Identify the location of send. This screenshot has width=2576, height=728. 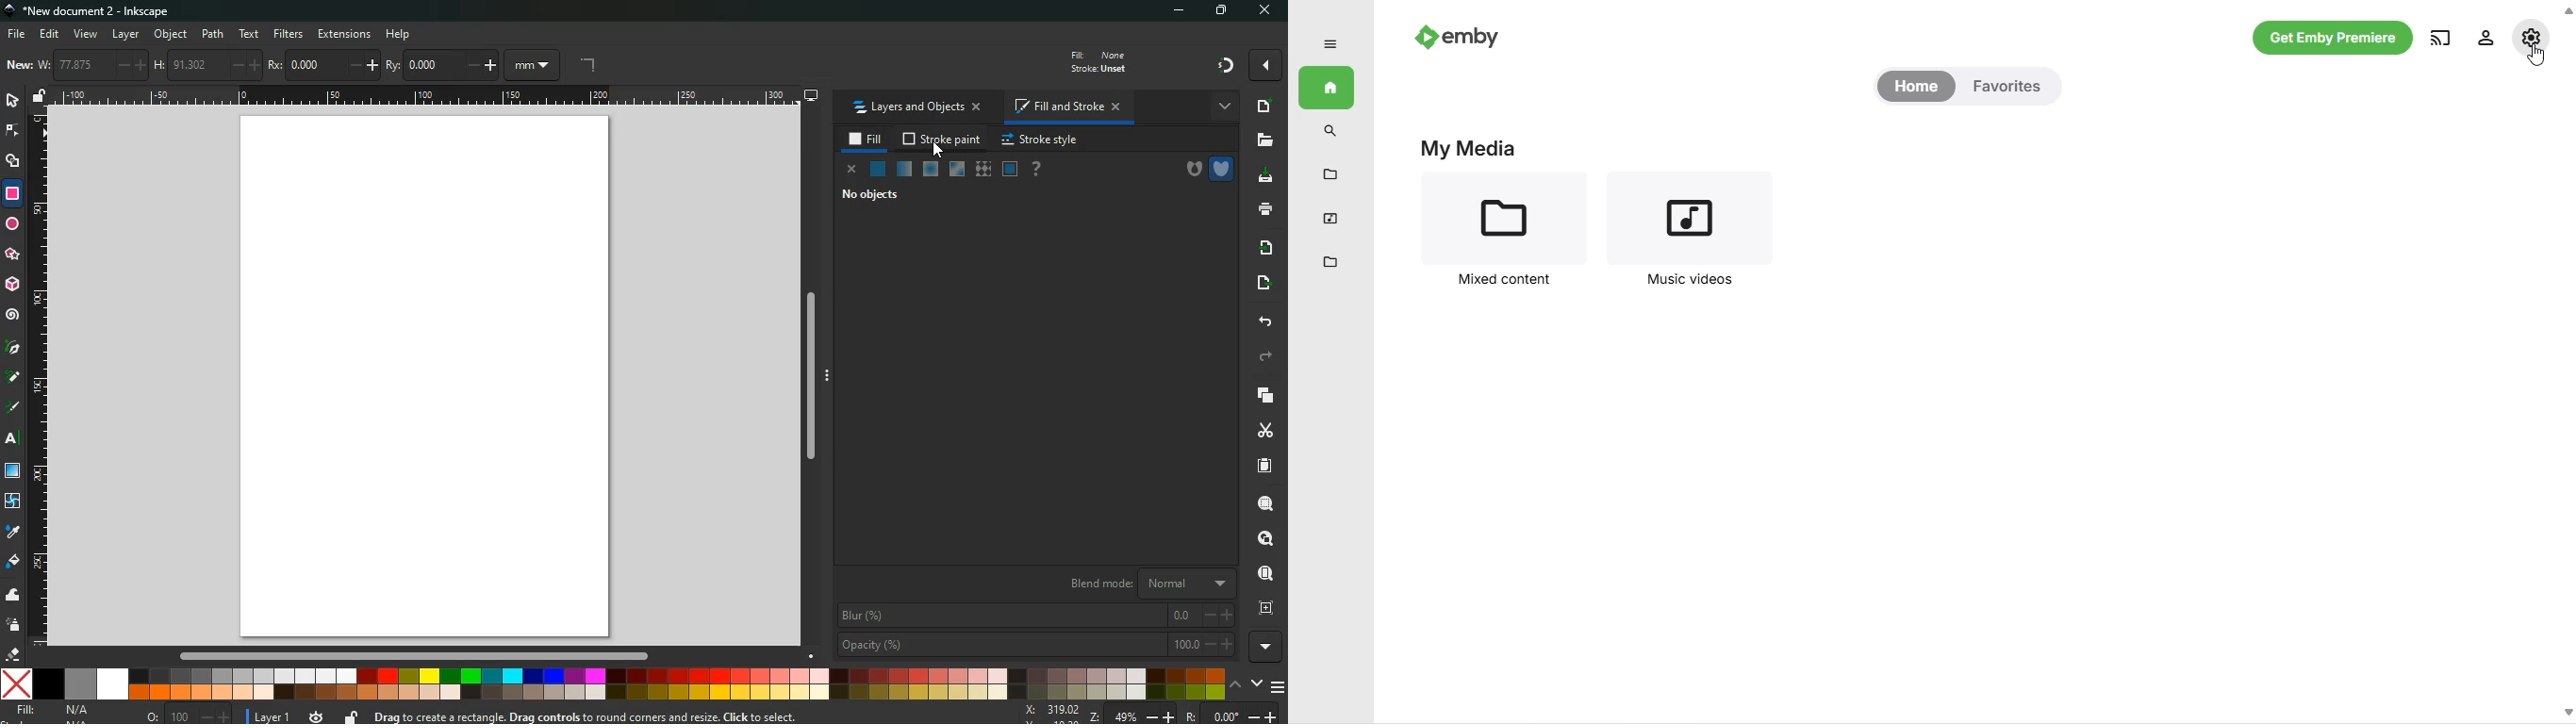
(1263, 285).